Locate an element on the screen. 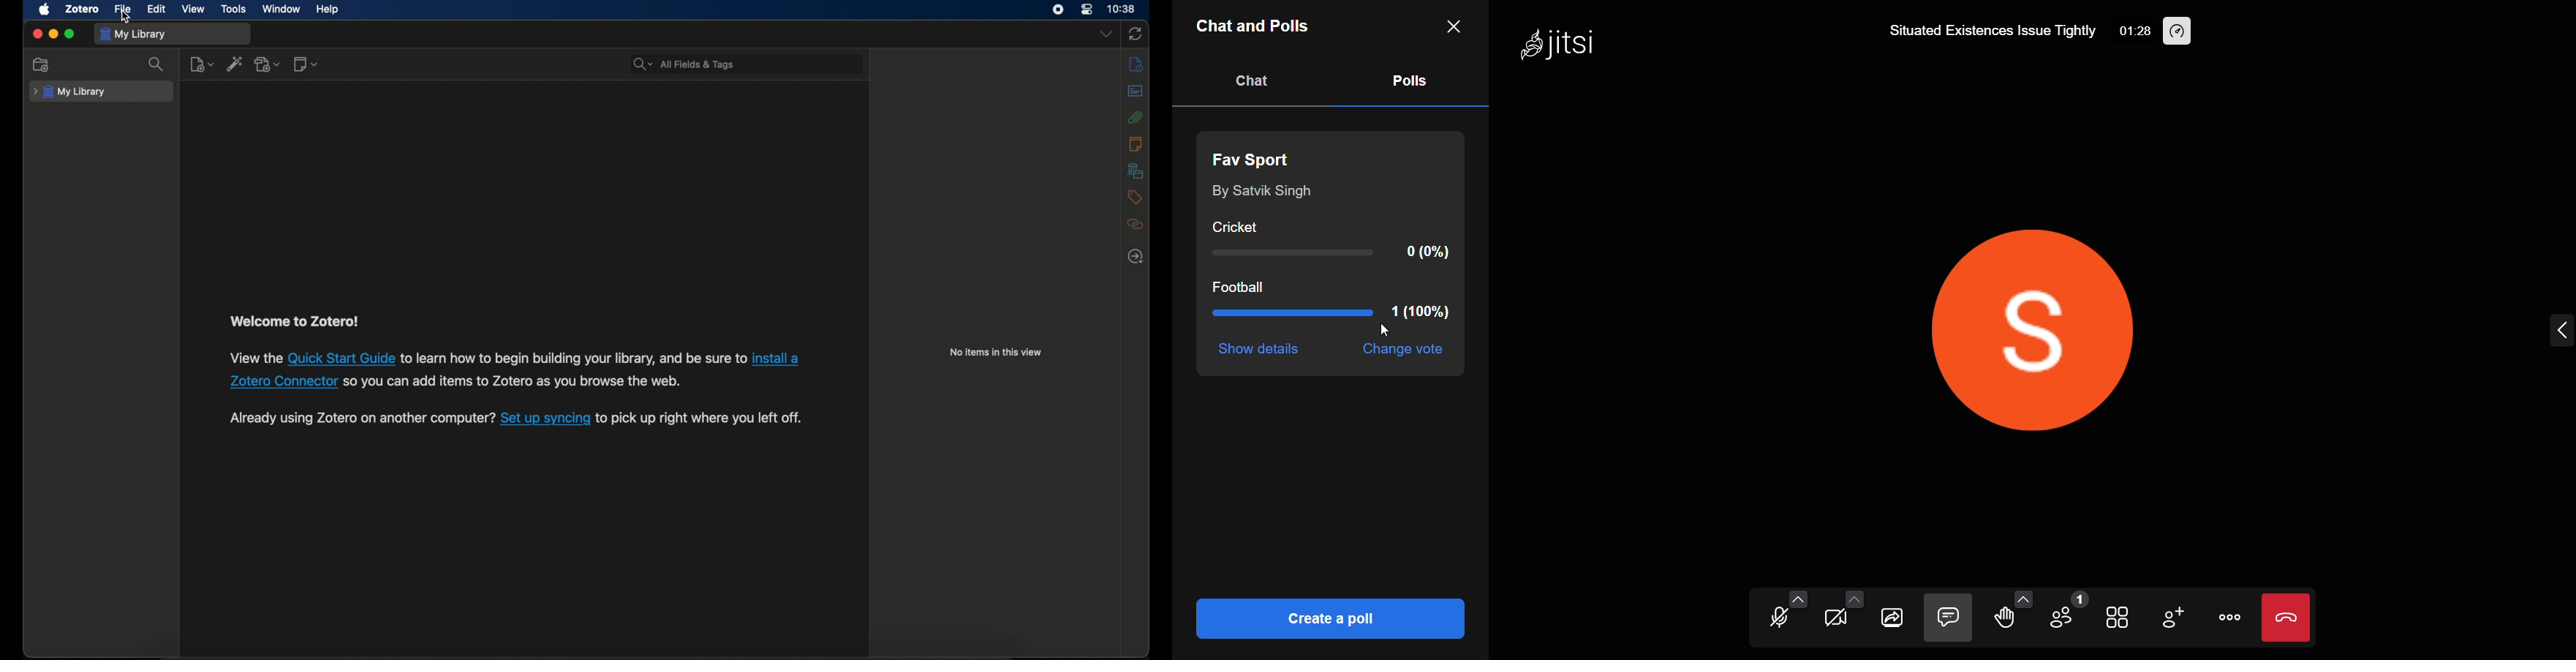 The width and height of the screenshot is (2576, 672). new collection is located at coordinates (42, 65).